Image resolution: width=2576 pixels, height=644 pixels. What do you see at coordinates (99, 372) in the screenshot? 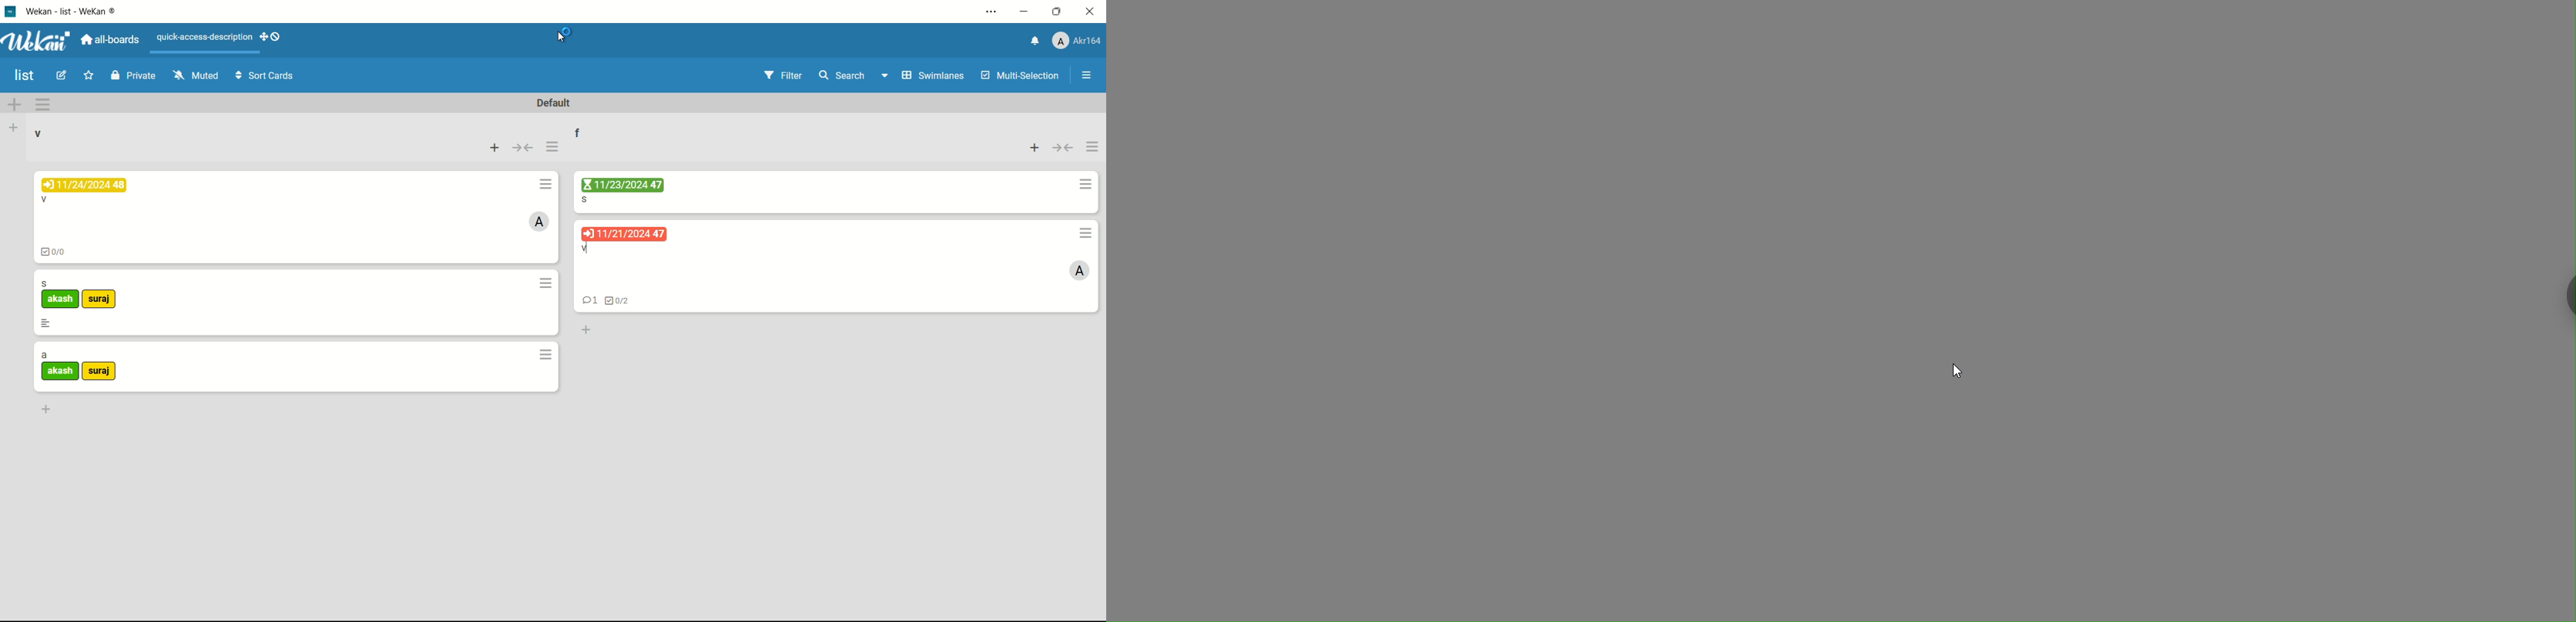
I see `label-2` at bounding box center [99, 372].